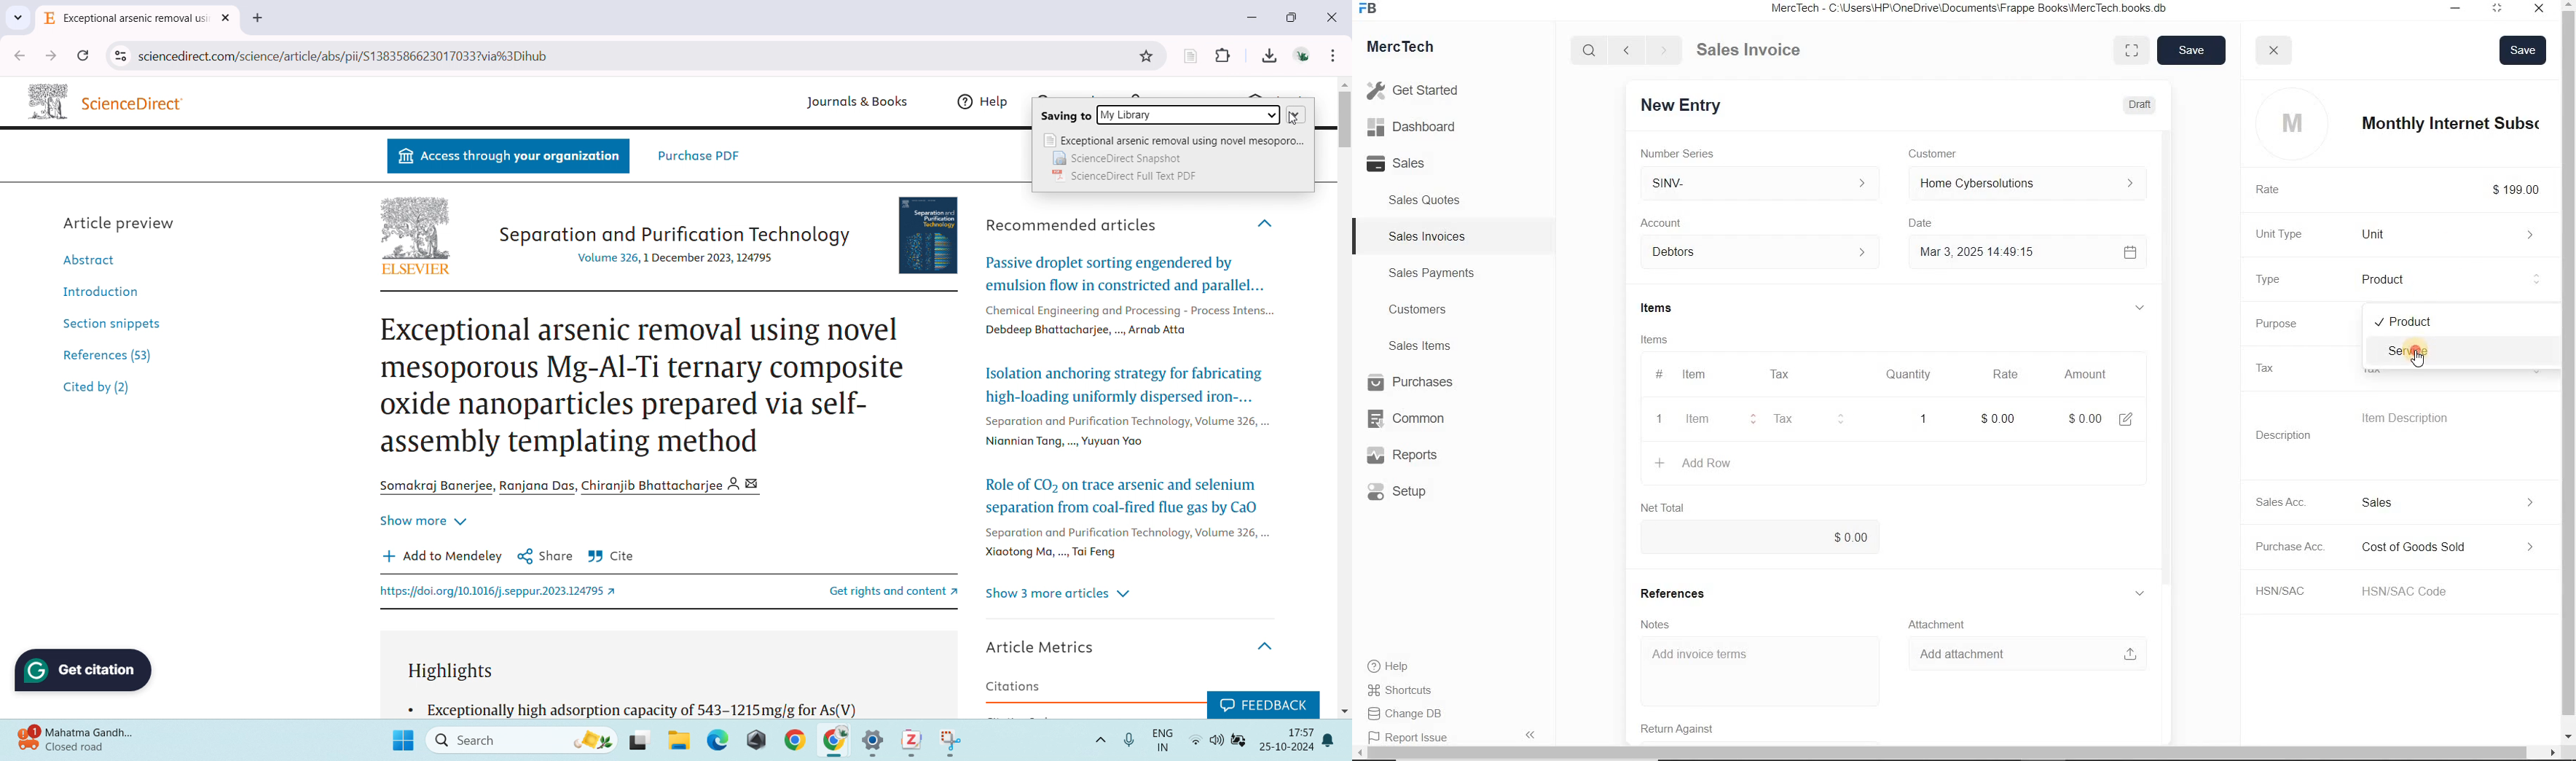  I want to click on Number Series, so click(1694, 152).